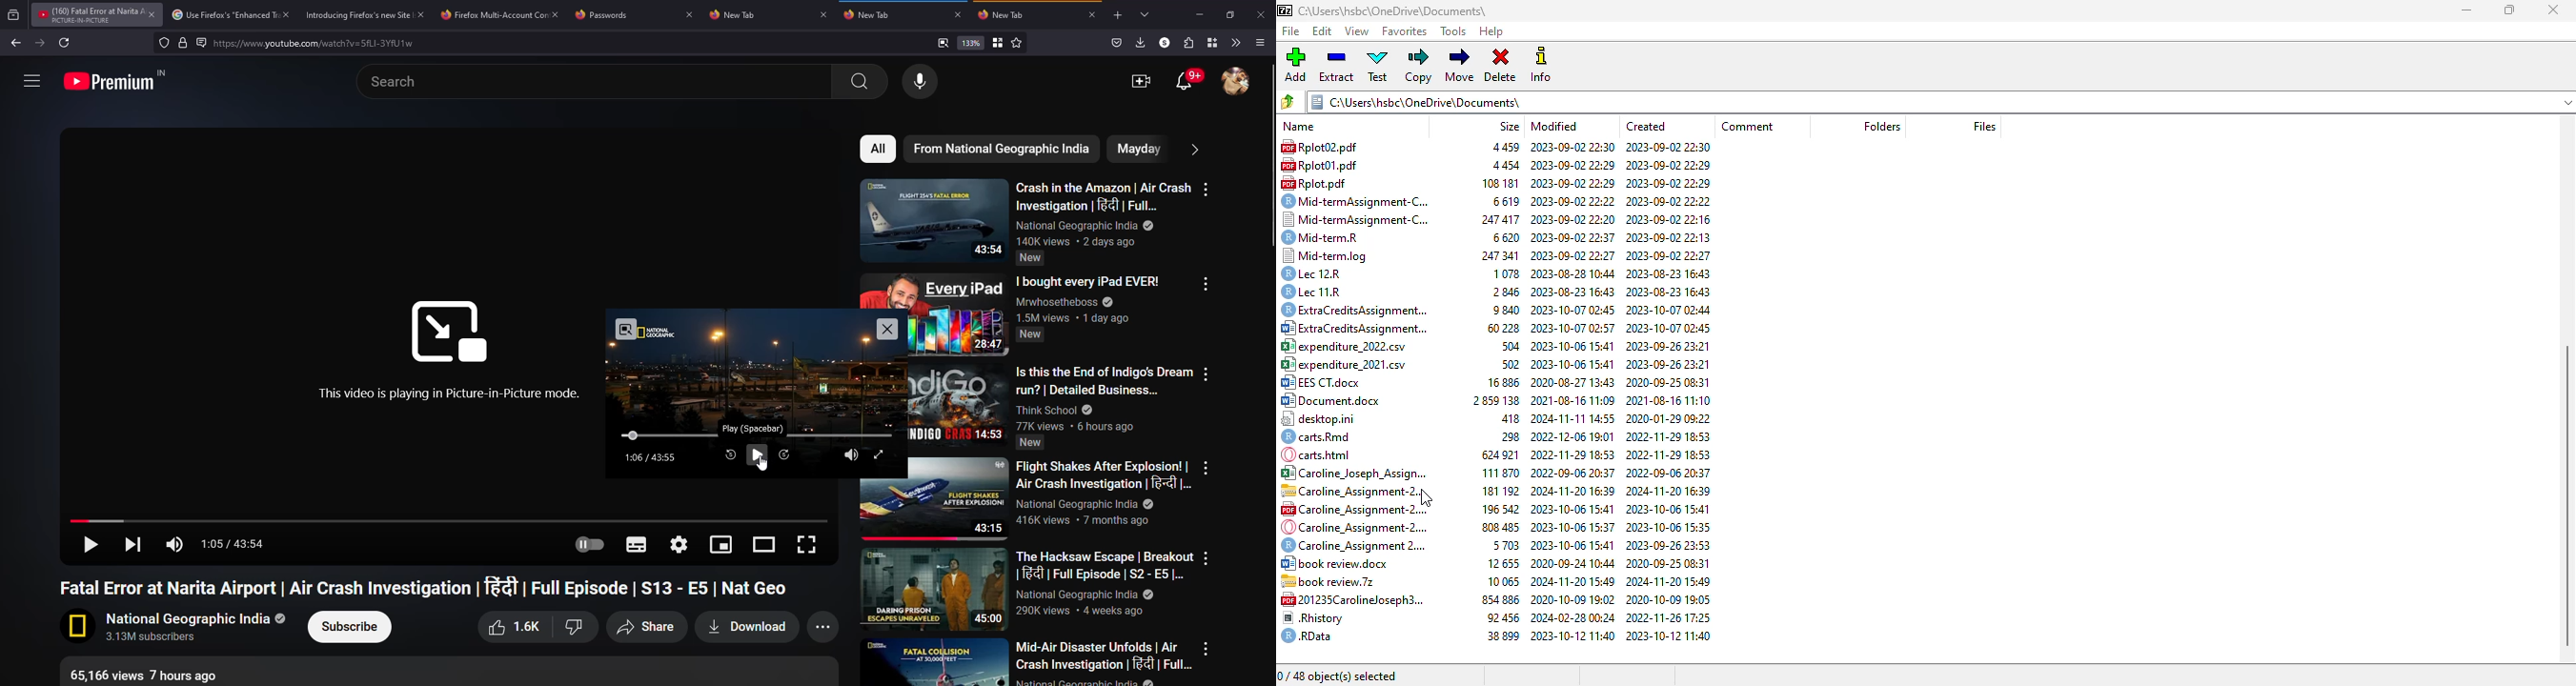  Describe the element at coordinates (1317, 182) in the screenshot. I see ` Rplot.pdf` at that location.